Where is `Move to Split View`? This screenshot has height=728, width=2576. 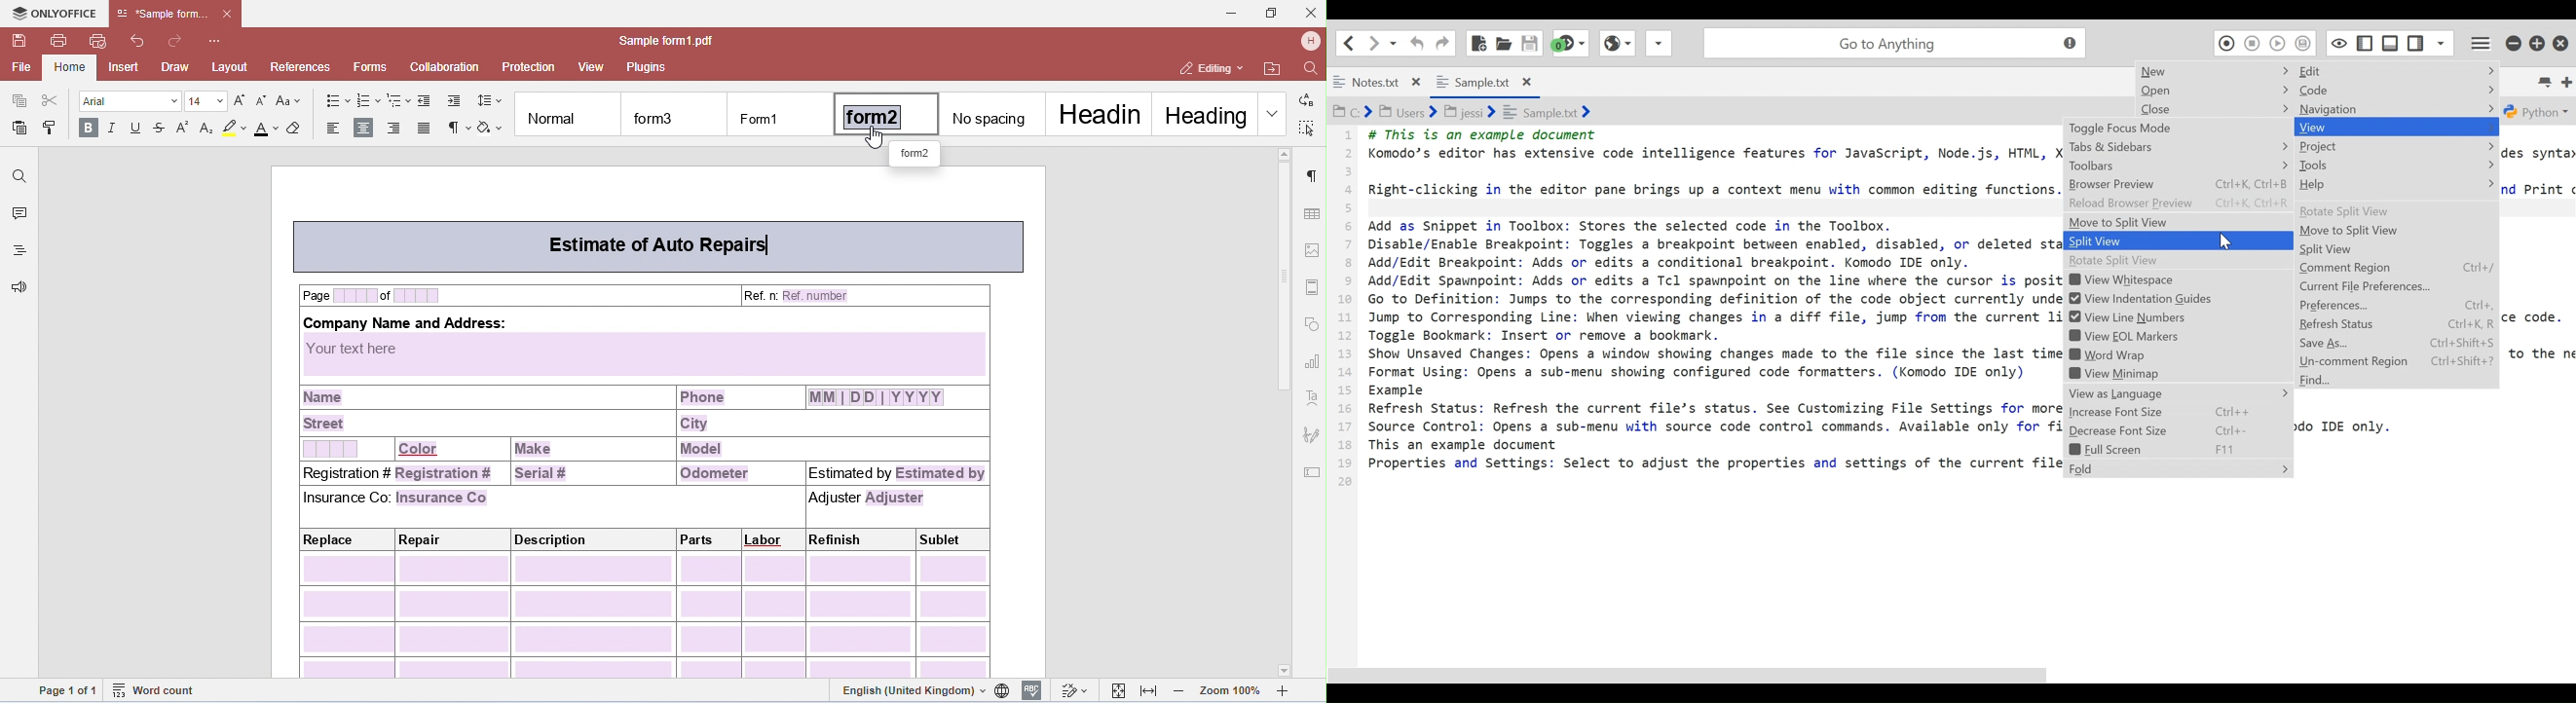 Move to Split View is located at coordinates (2174, 220).